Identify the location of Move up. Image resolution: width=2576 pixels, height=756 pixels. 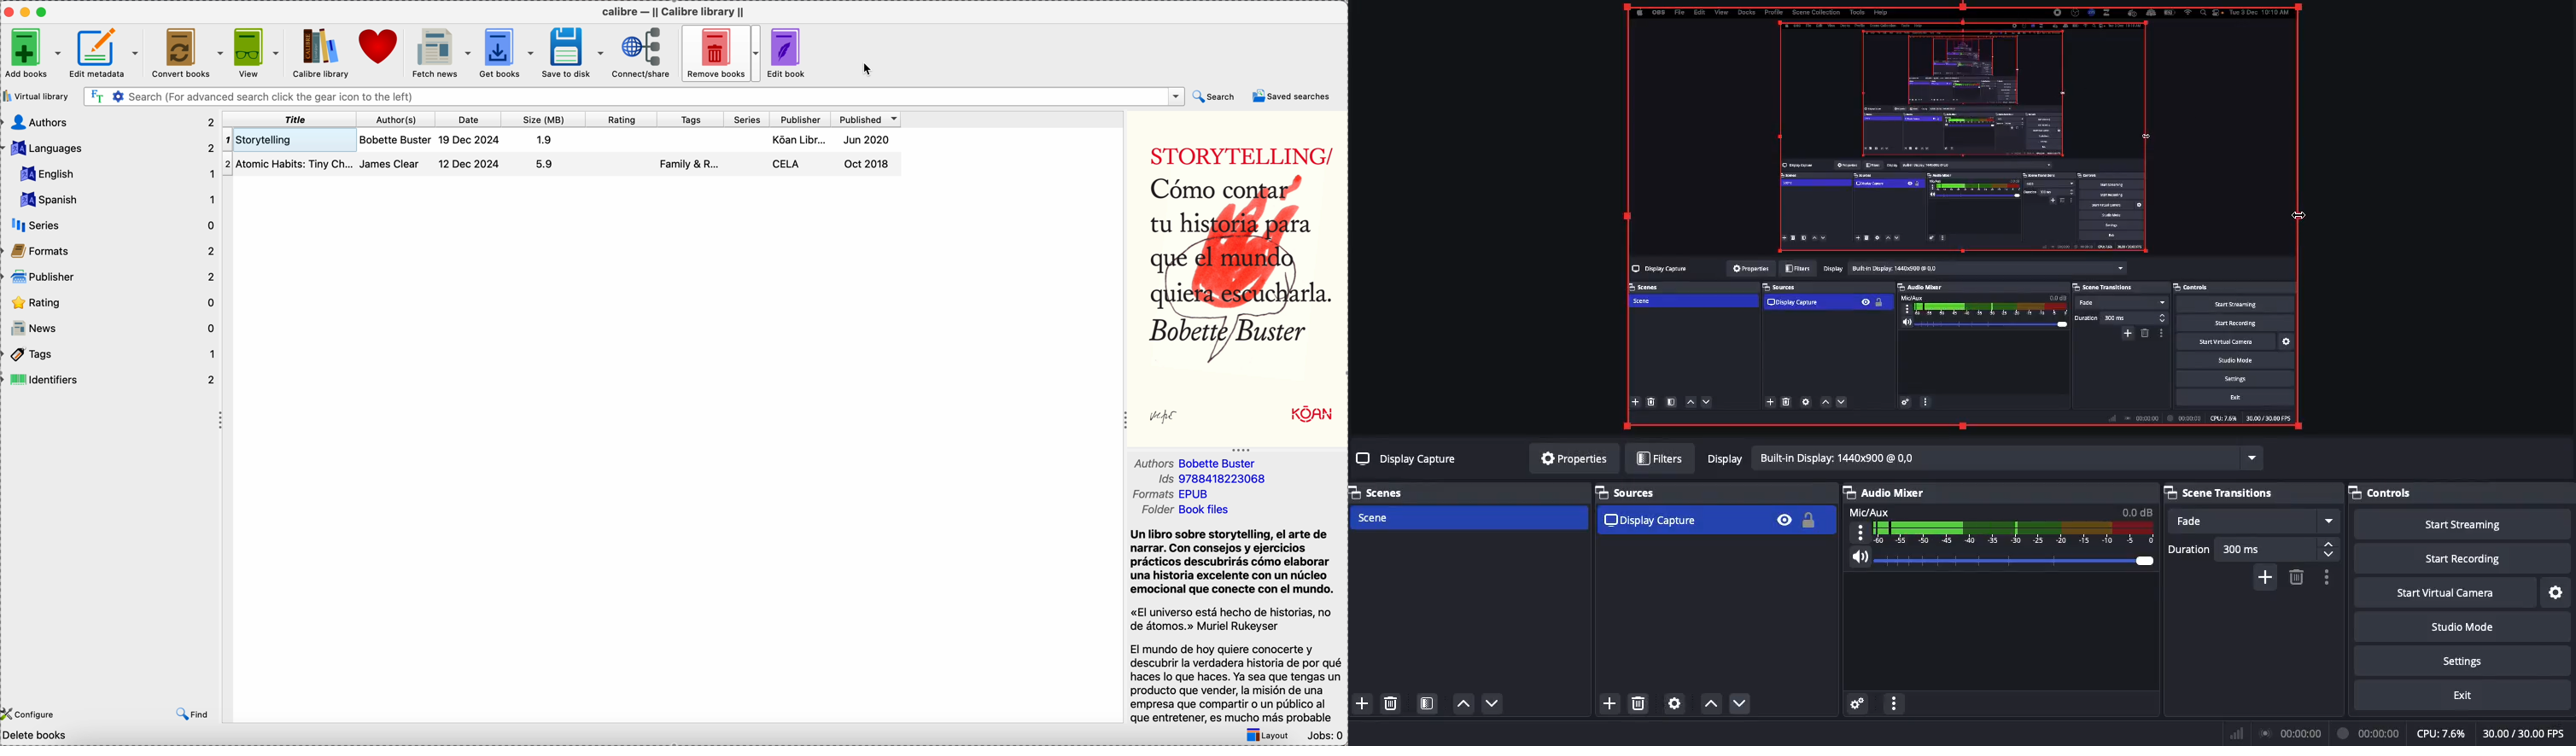
(1463, 702).